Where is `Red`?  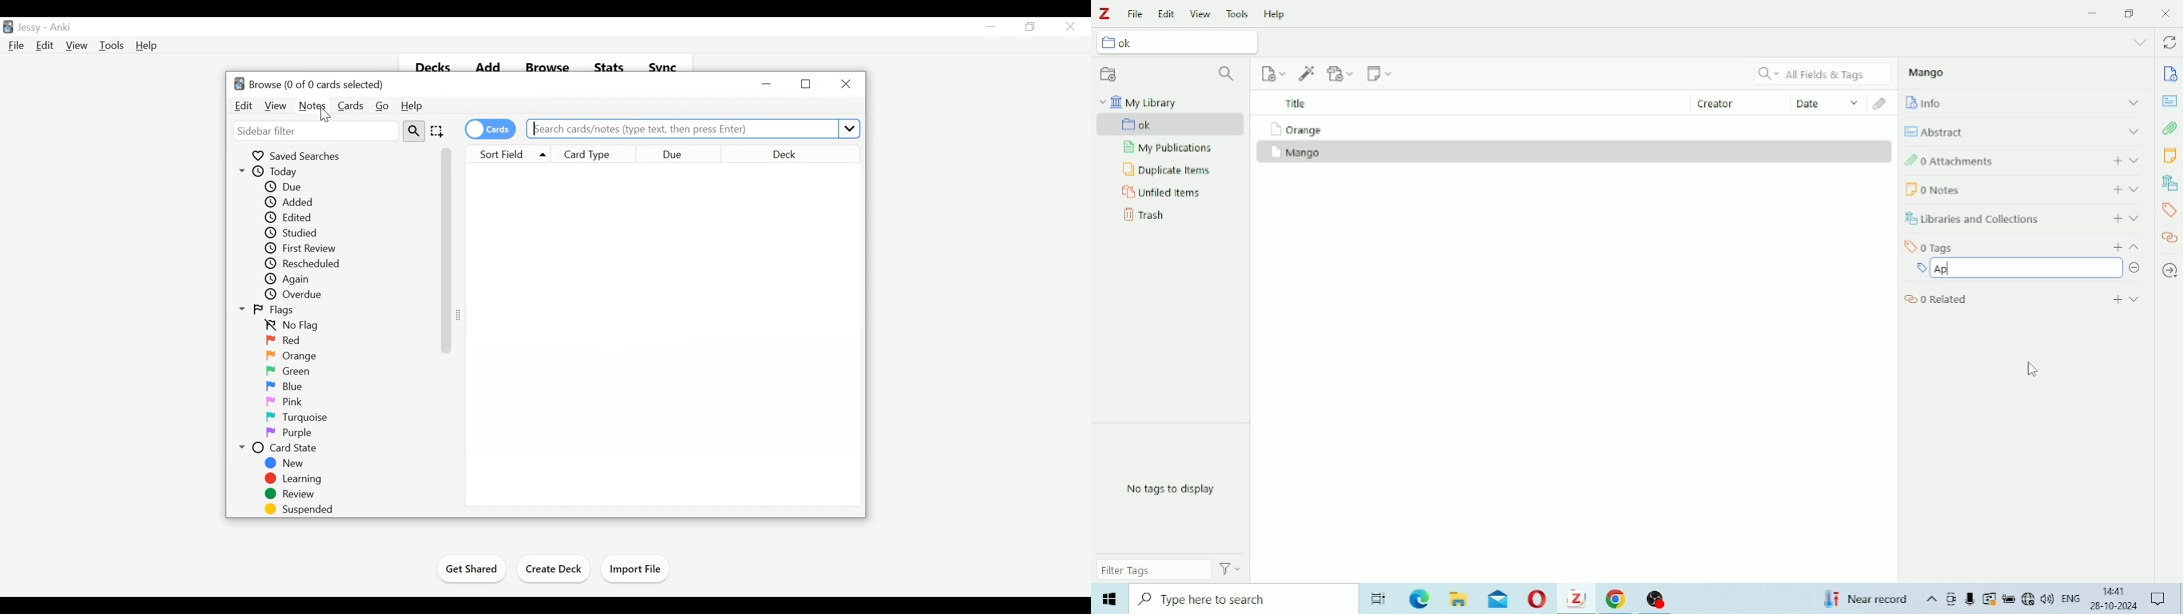
Red is located at coordinates (285, 341).